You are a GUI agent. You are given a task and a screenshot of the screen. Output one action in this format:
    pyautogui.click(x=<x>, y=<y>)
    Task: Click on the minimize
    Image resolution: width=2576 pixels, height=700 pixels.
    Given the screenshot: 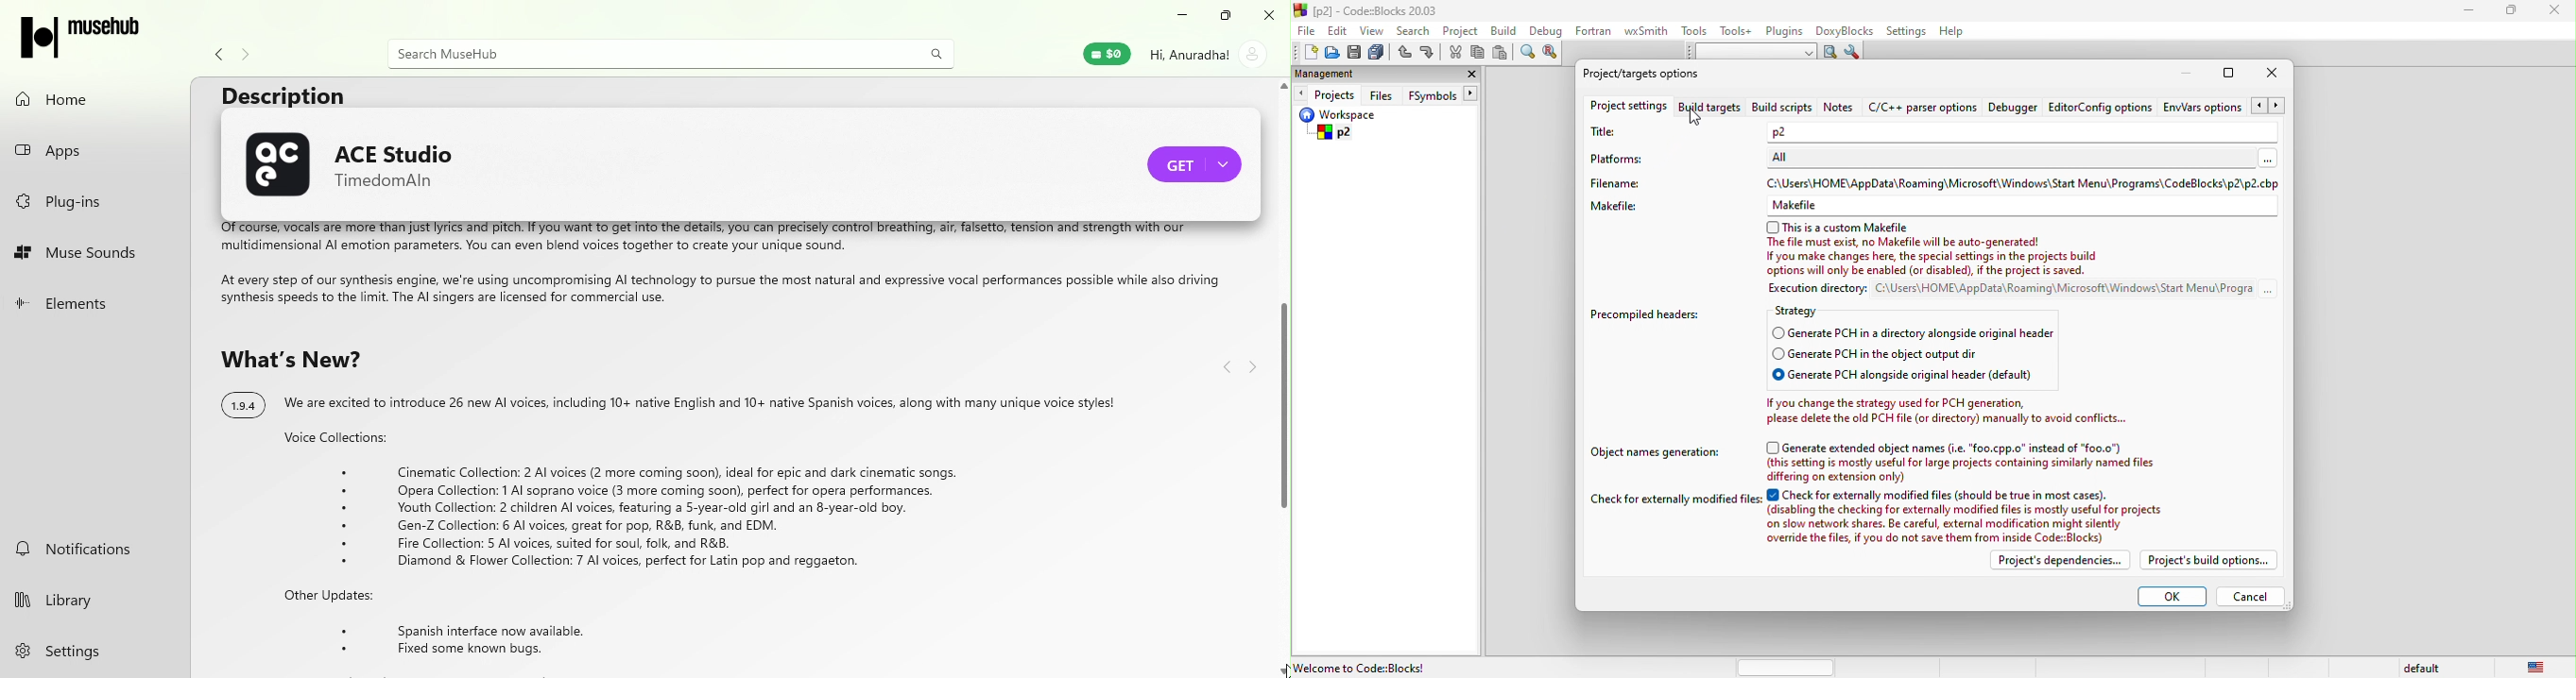 What is the action you would take?
    pyautogui.click(x=2469, y=12)
    